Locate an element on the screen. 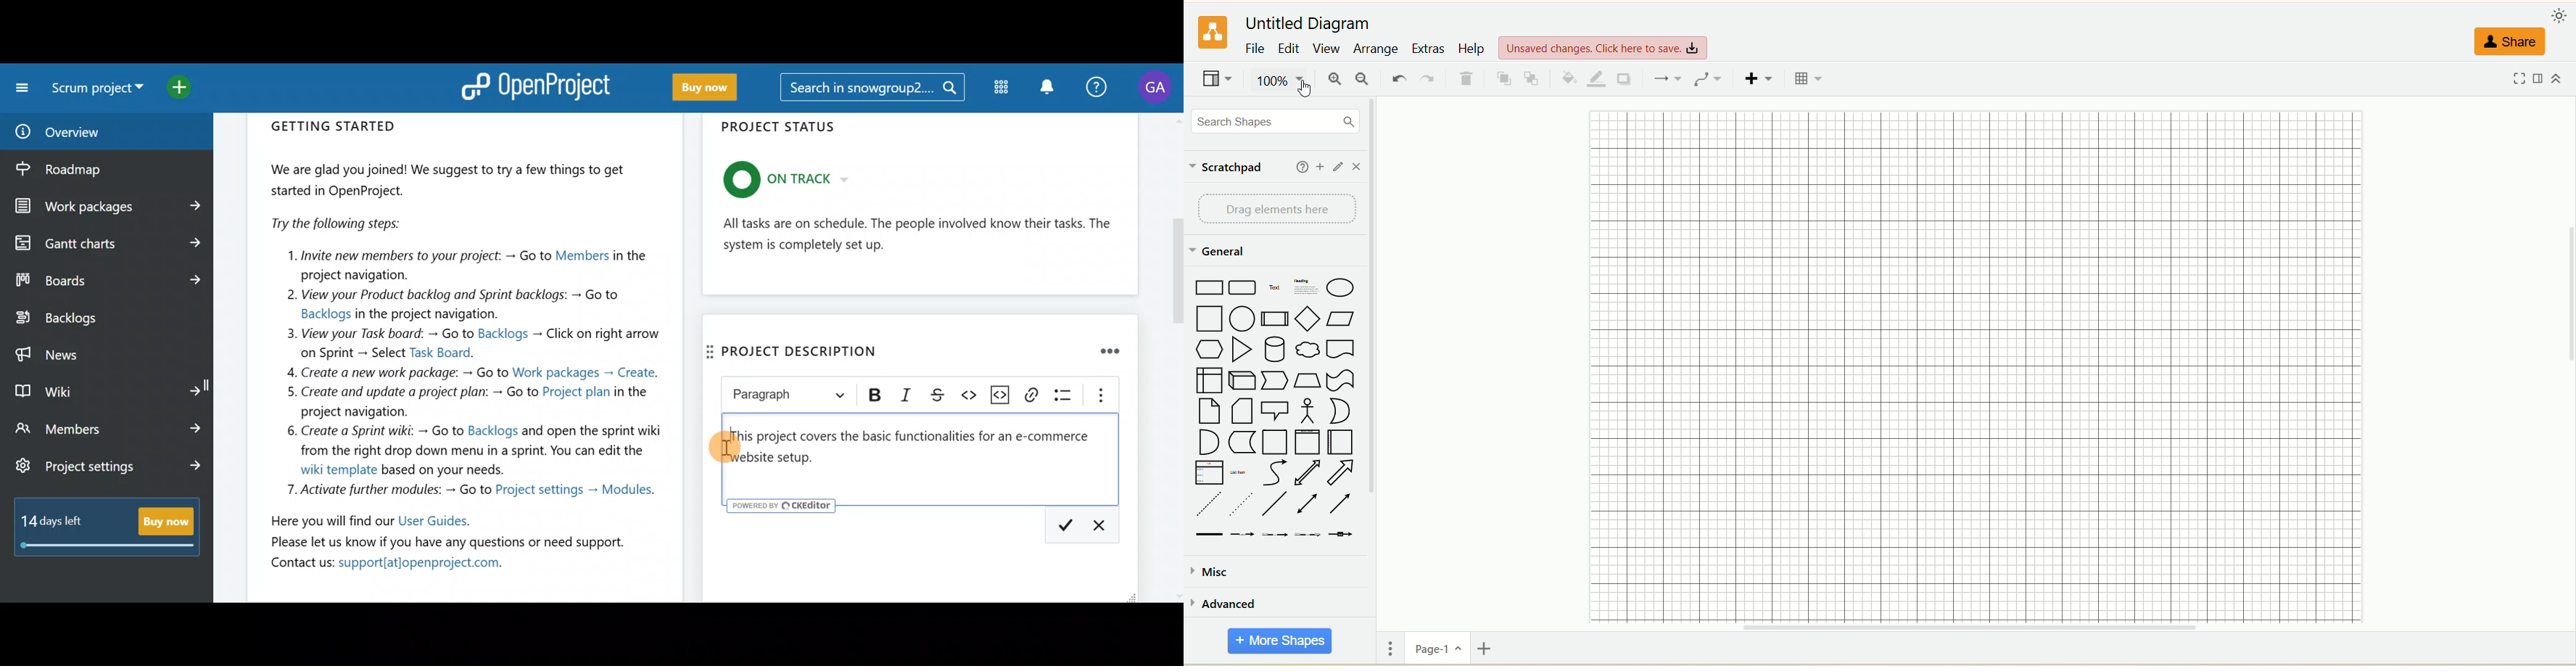 This screenshot has width=2576, height=672. OpenProject is located at coordinates (539, 85).